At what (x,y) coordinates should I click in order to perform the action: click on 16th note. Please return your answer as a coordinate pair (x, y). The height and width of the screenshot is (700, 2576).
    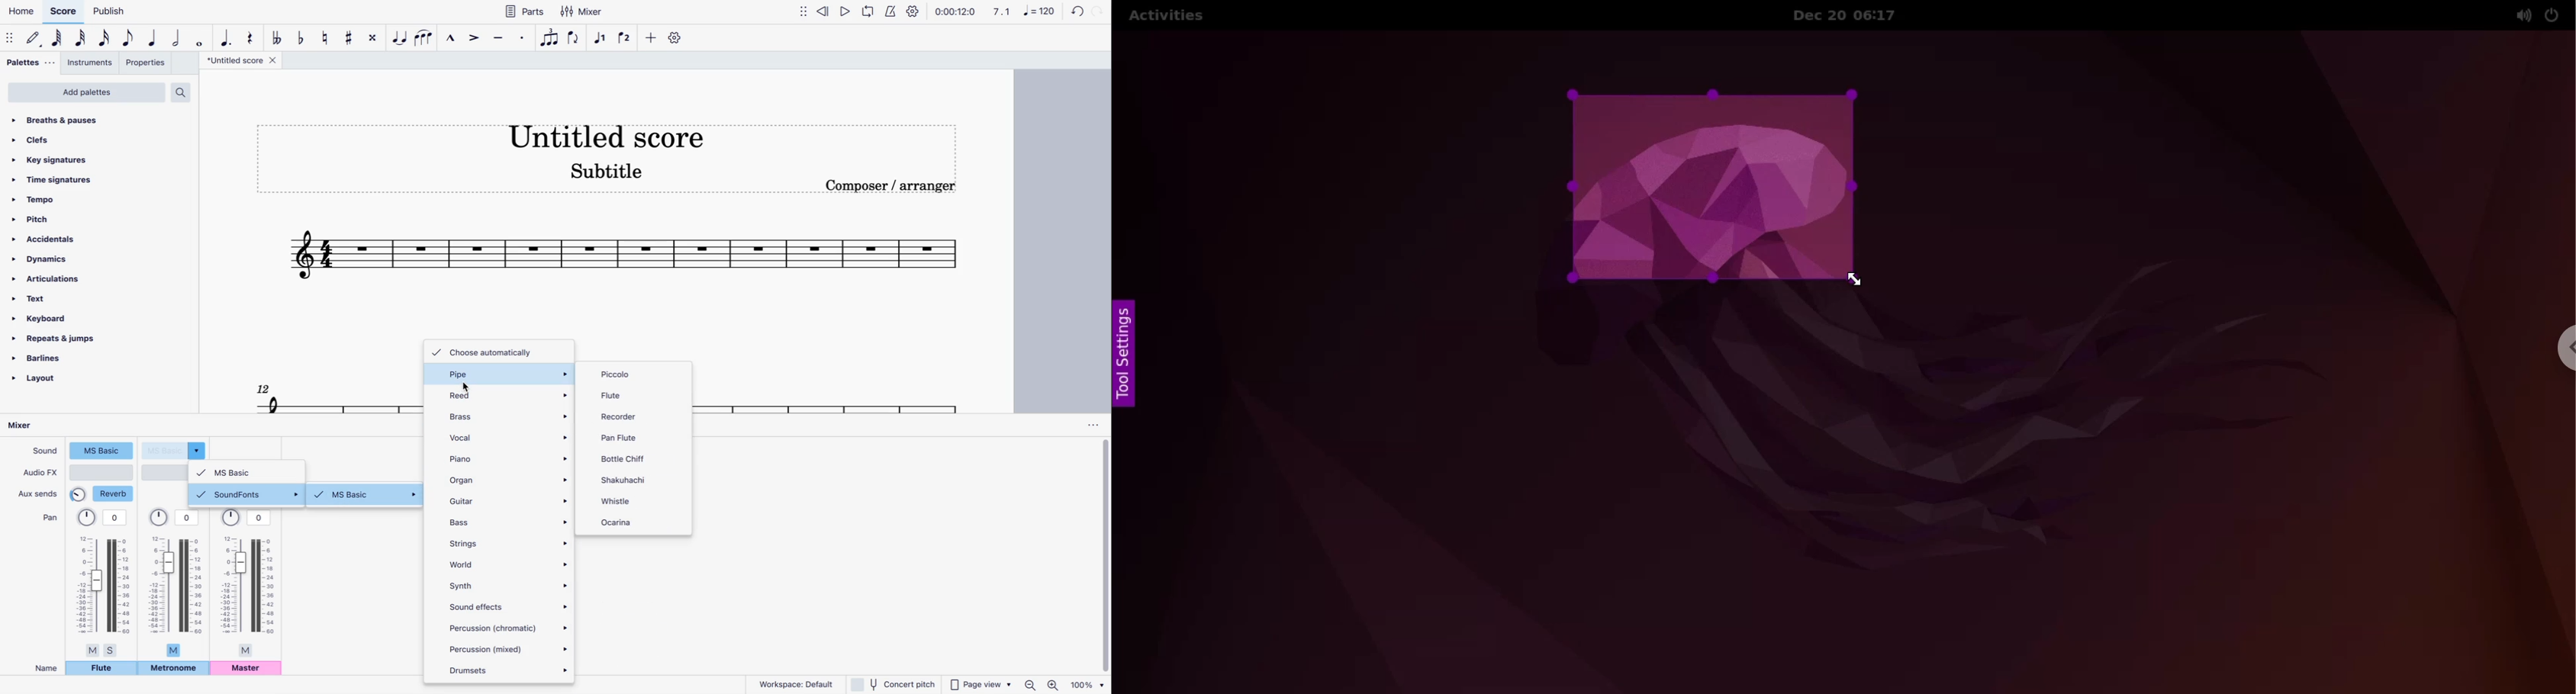
    Looking at the image, I should click on (105, 38).